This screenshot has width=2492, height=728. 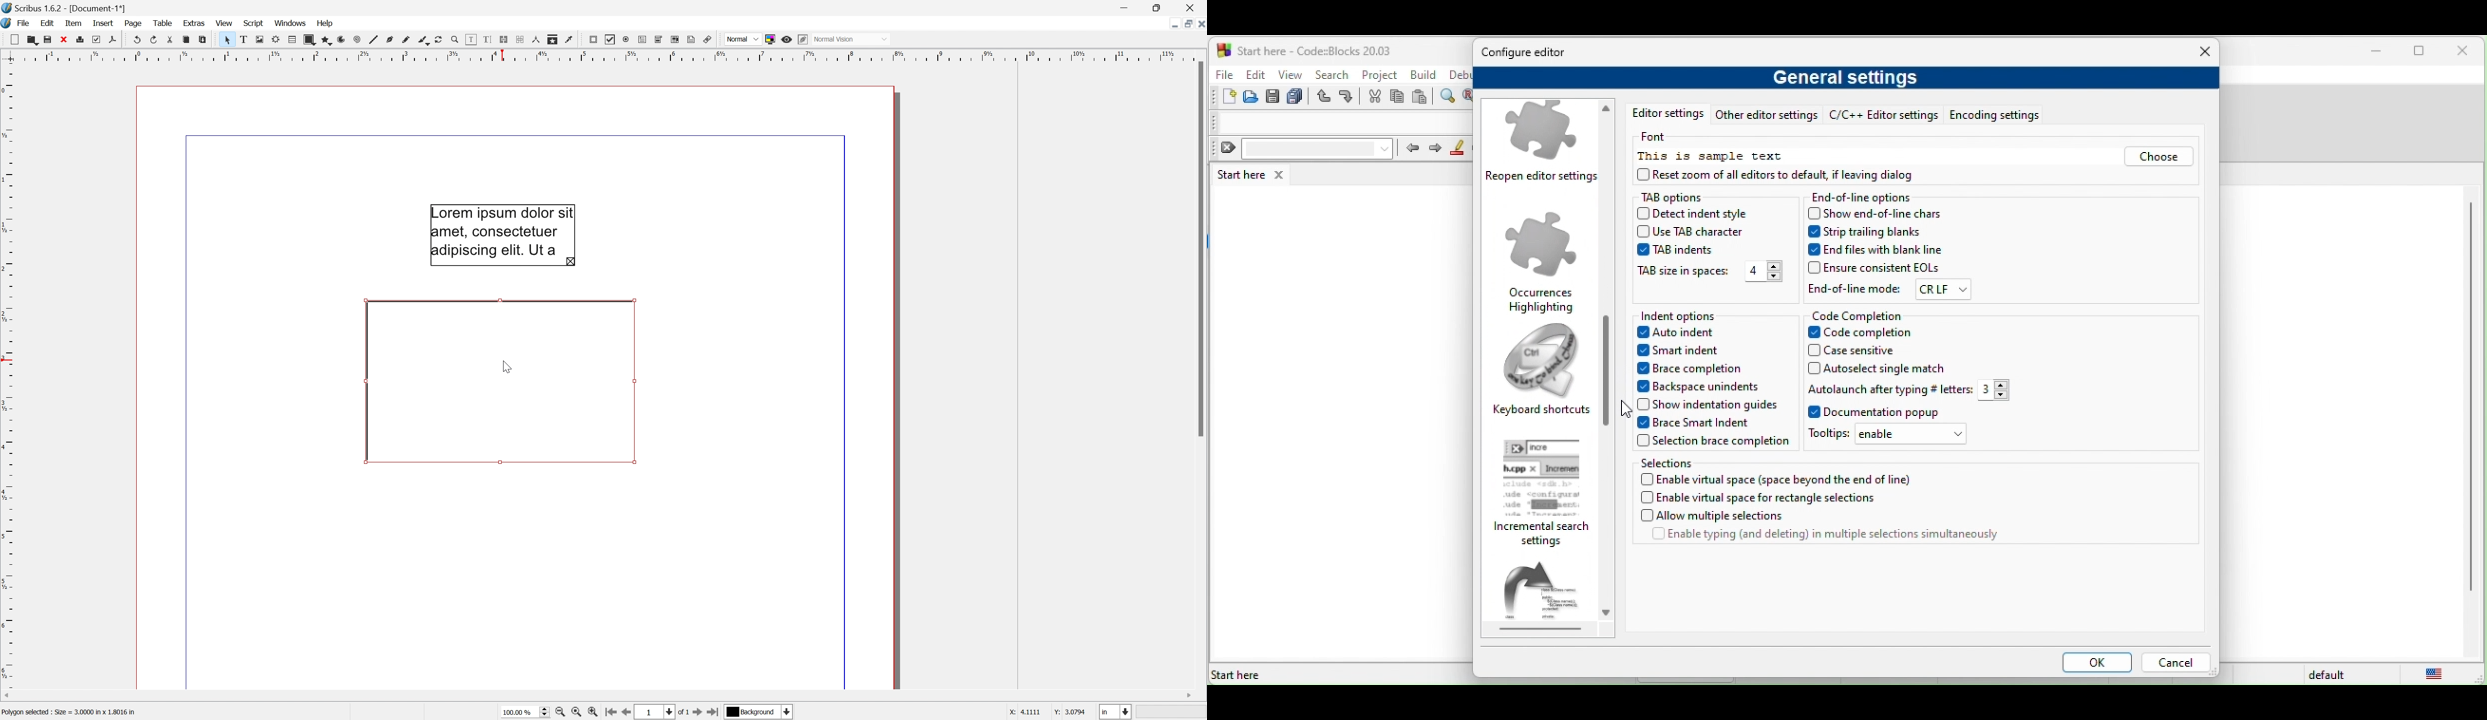 I want to click on PDF combo box, so click(x=658, y=38).